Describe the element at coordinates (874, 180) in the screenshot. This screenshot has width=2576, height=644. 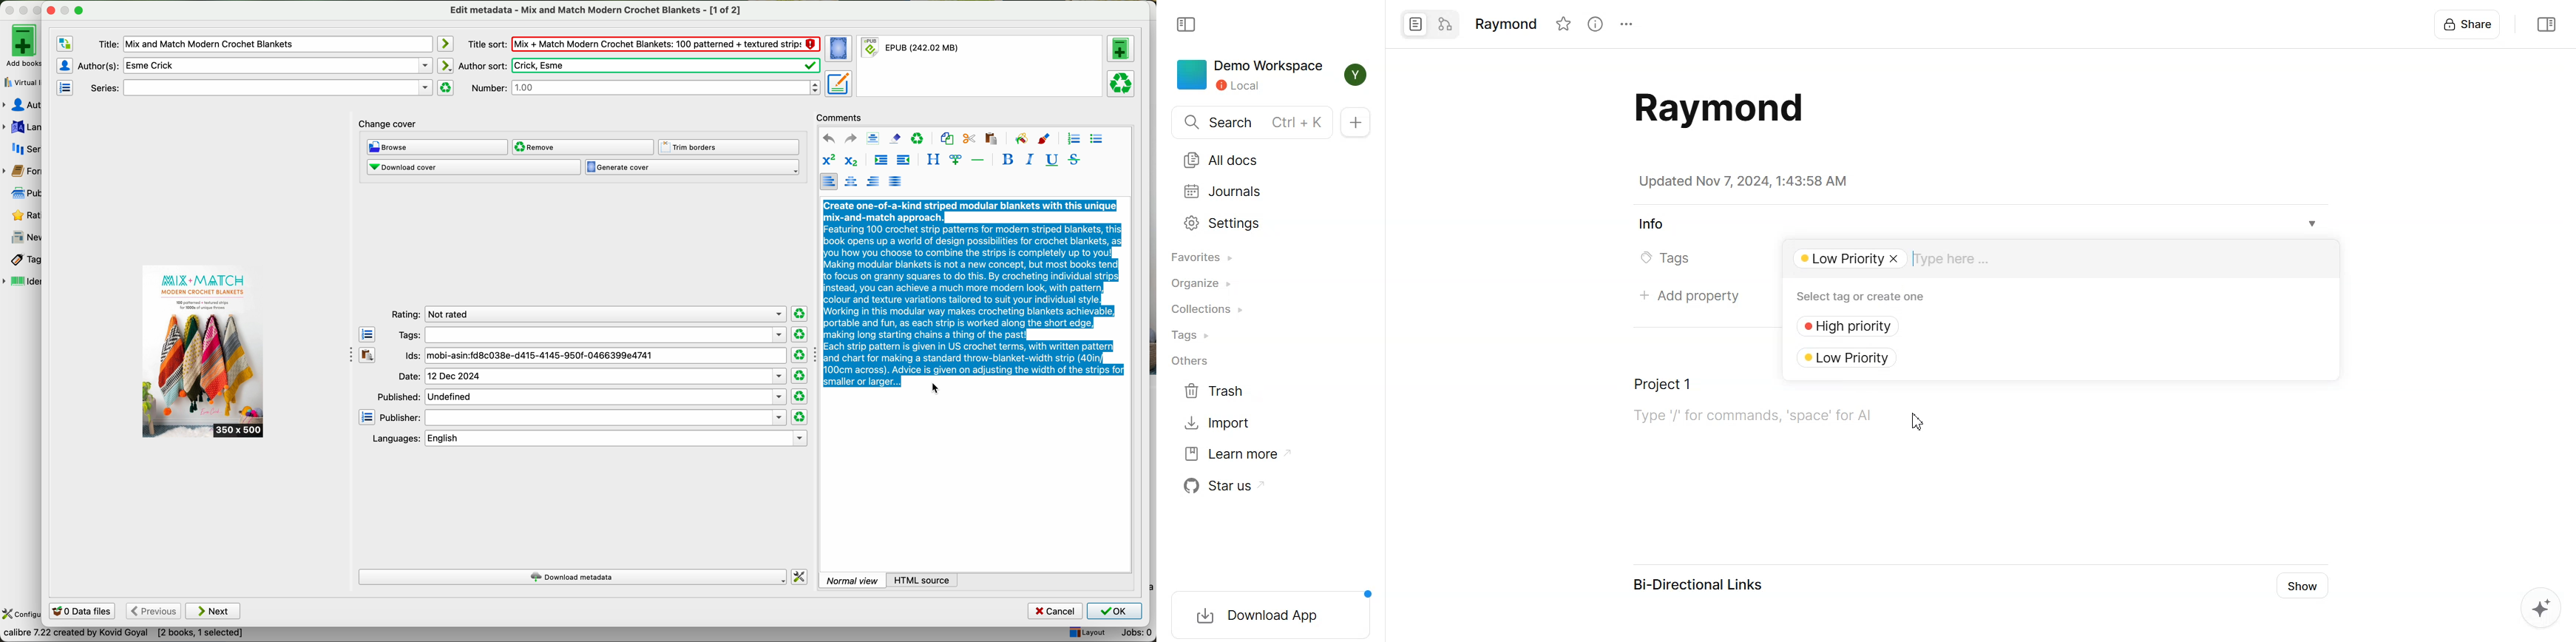
I see `align right` at that location.